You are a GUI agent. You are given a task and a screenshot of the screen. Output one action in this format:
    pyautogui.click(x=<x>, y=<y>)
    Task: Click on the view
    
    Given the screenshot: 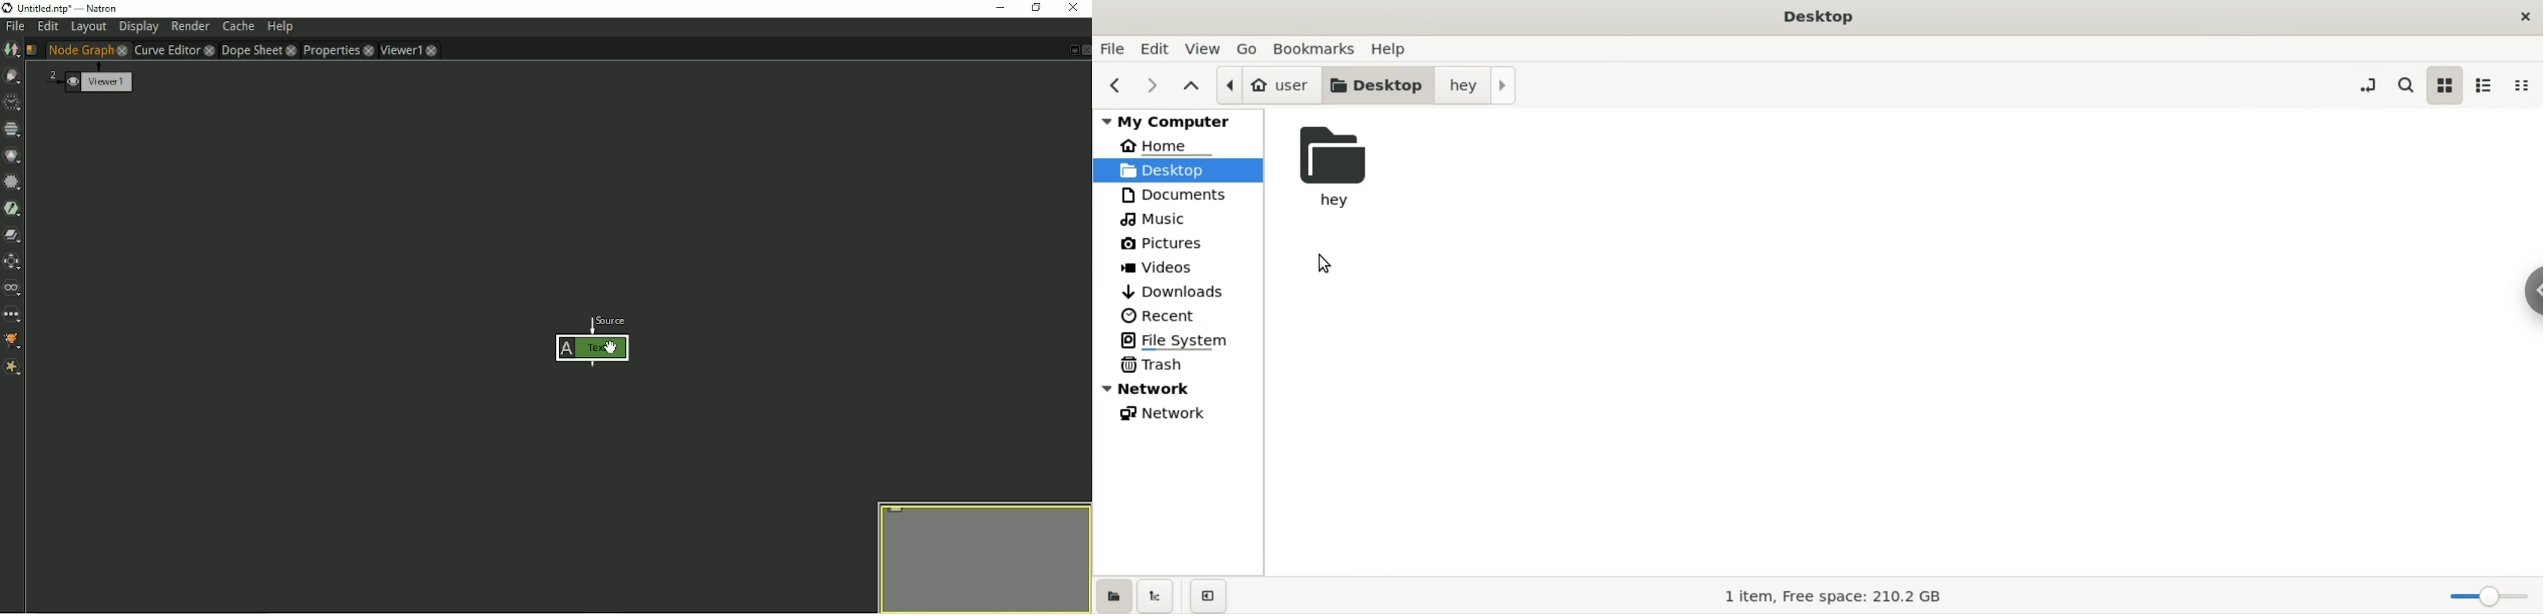 What is the action you would take?
    pyautogui.click(x=1204, y=48)
    